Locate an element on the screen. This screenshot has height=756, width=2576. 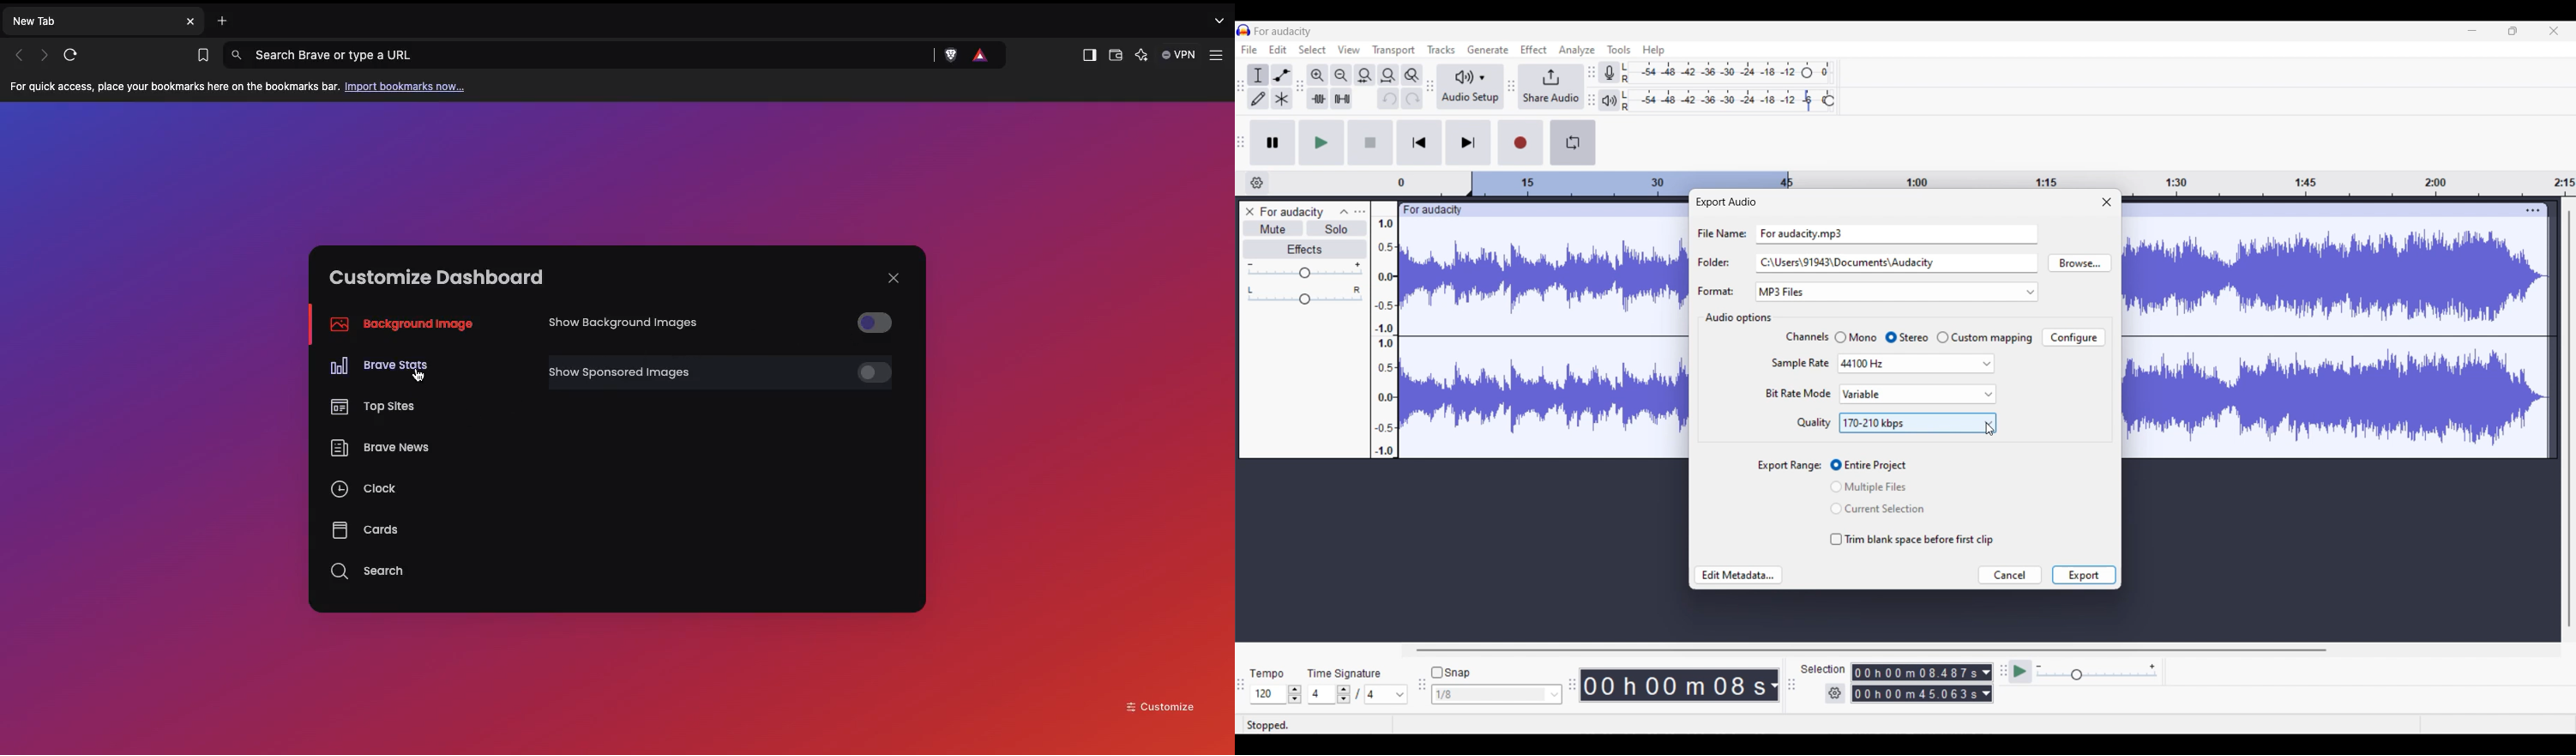
Scale to measure length of track is located at coordinates (1986, 178).